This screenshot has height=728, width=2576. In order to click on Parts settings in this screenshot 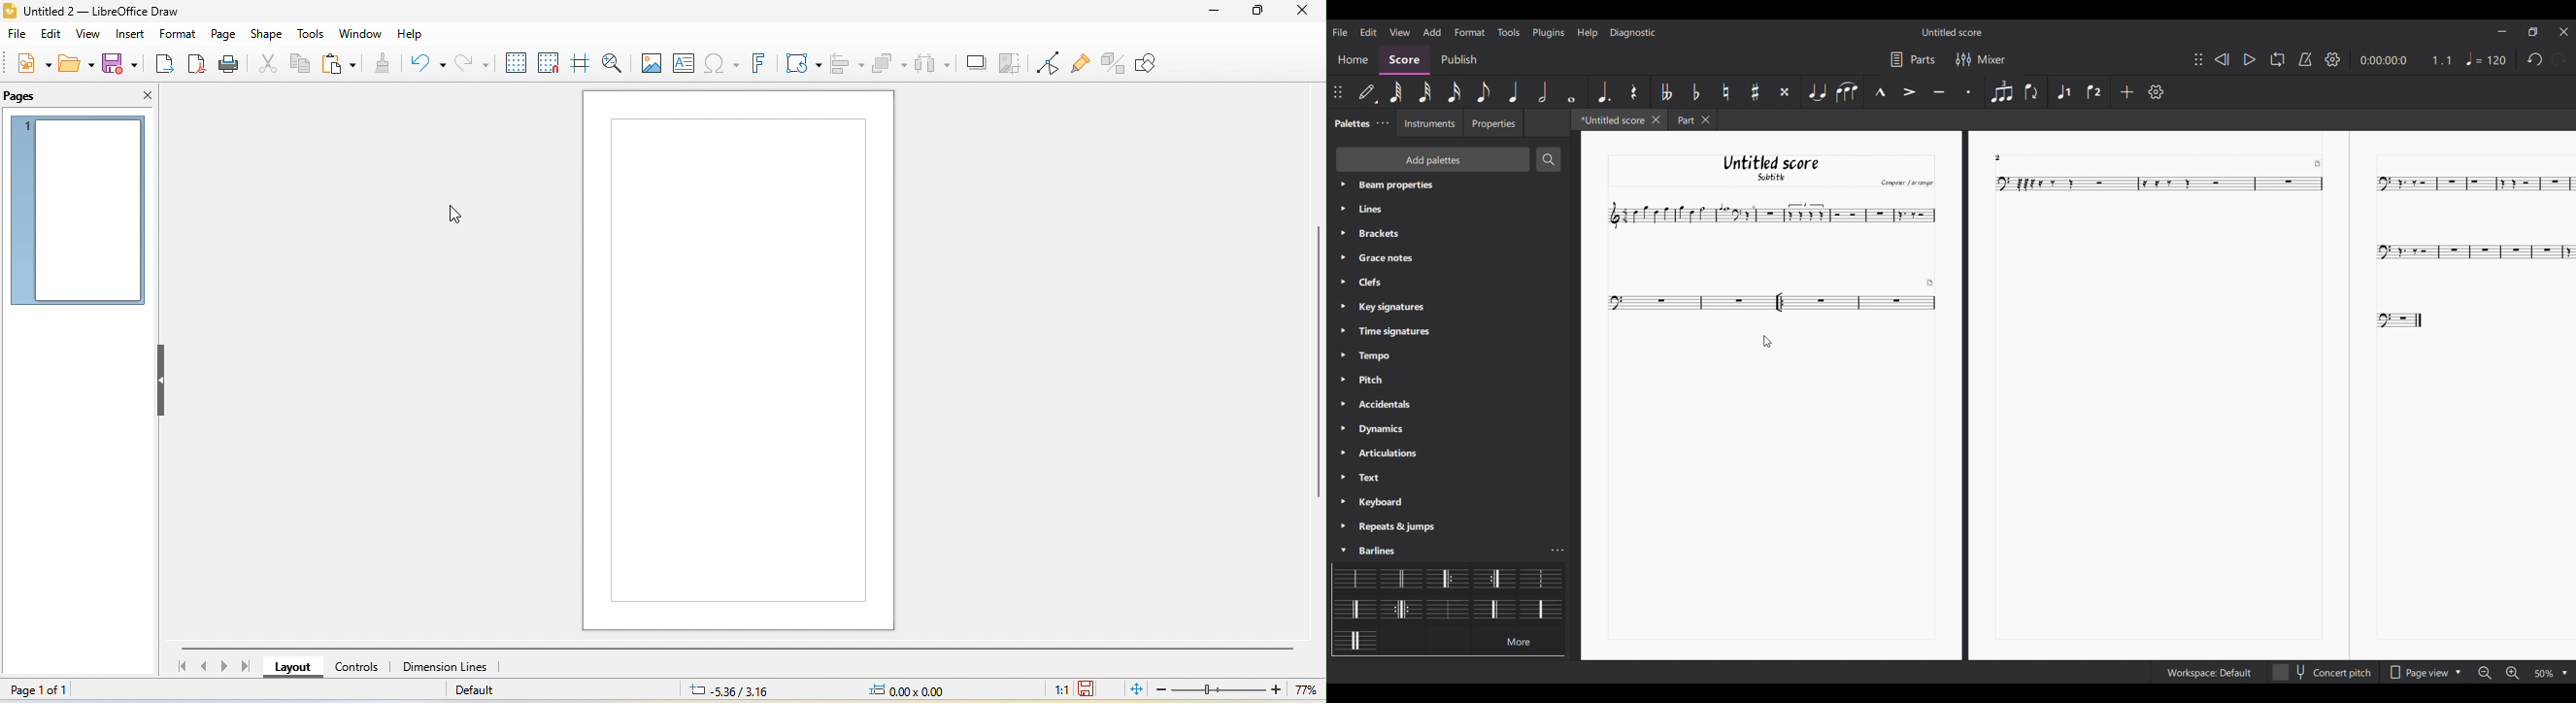, I will do `click(1913, 59)`.